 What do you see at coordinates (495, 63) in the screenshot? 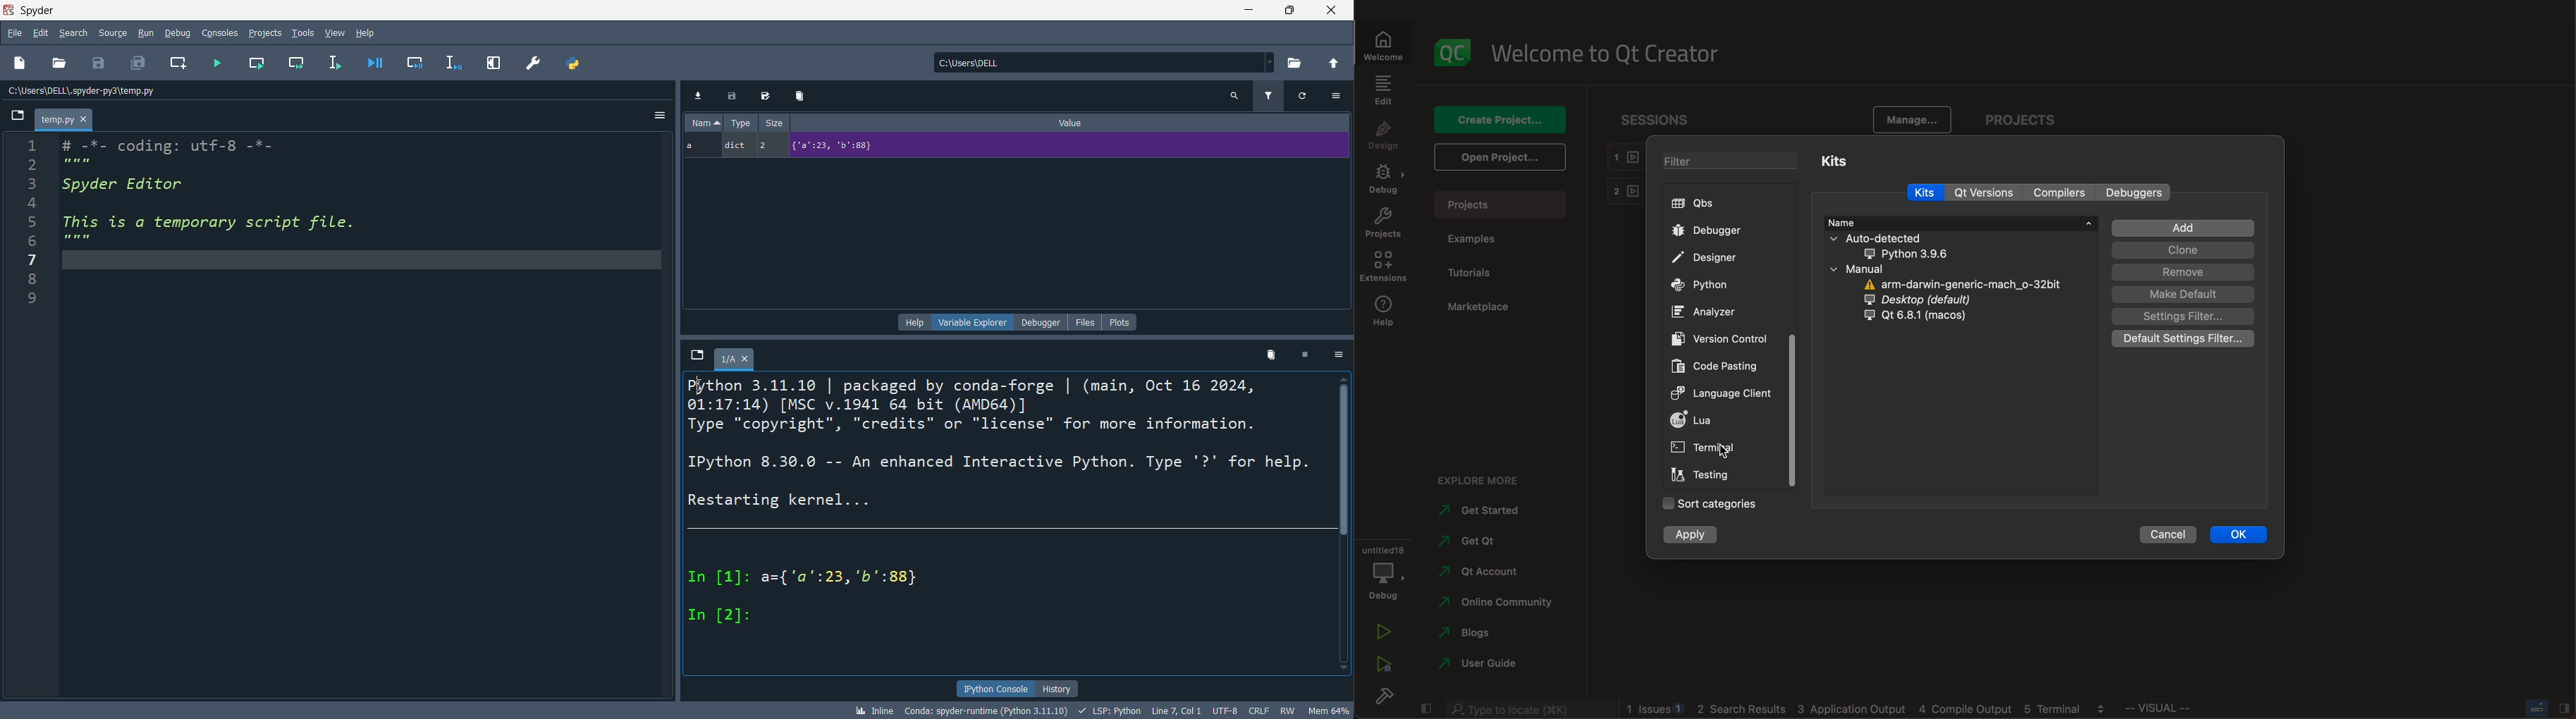
I see `expand pane` at bounding box center [495, 63].